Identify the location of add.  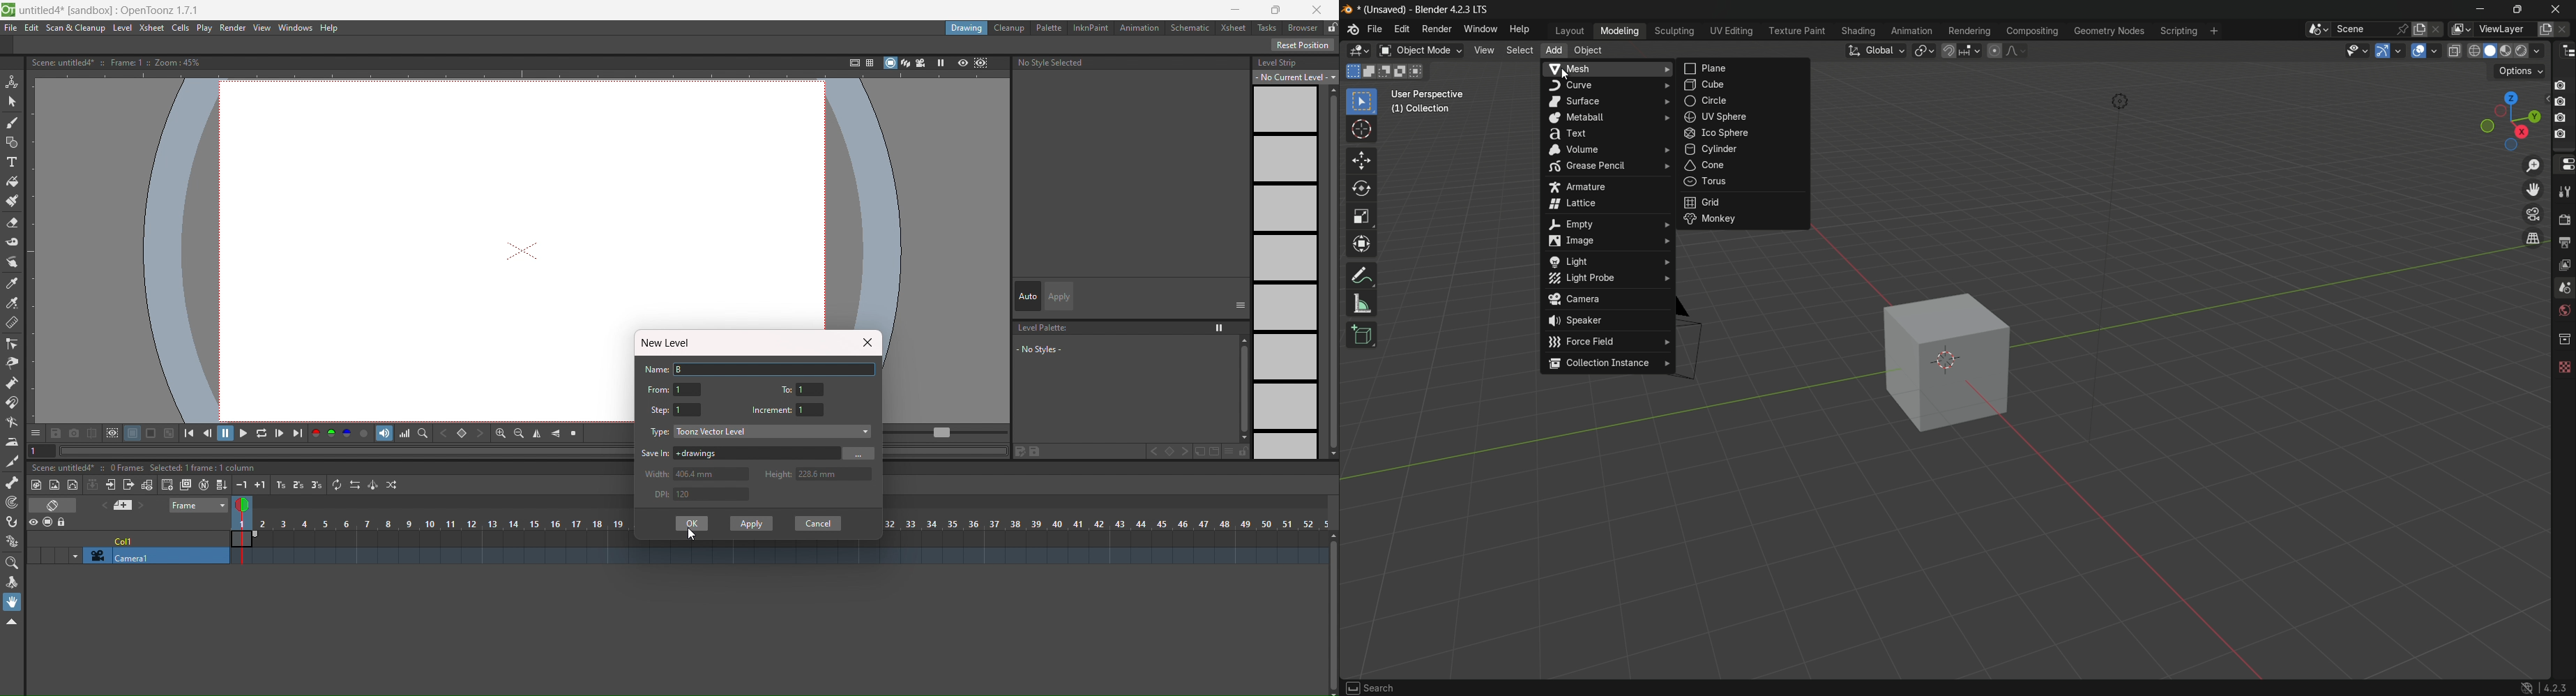
(1553, 50).